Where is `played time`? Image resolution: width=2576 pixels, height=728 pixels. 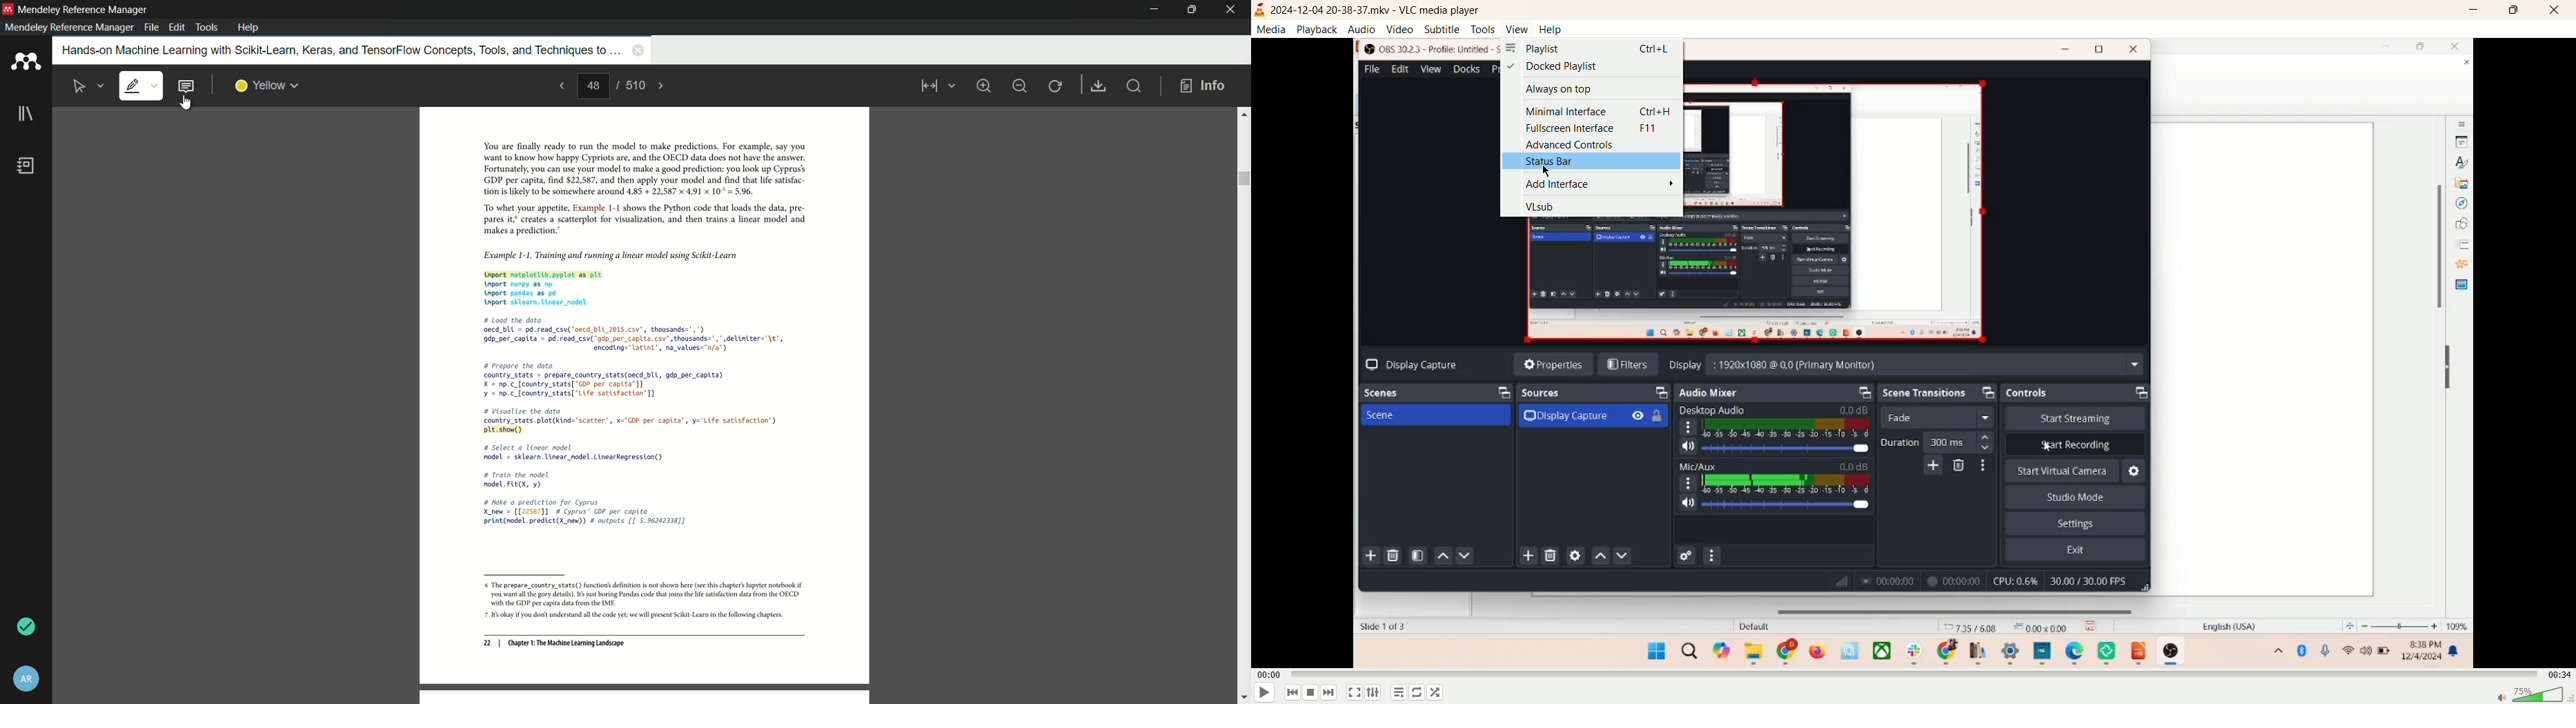
played time is located at coordinates (1269, 674).